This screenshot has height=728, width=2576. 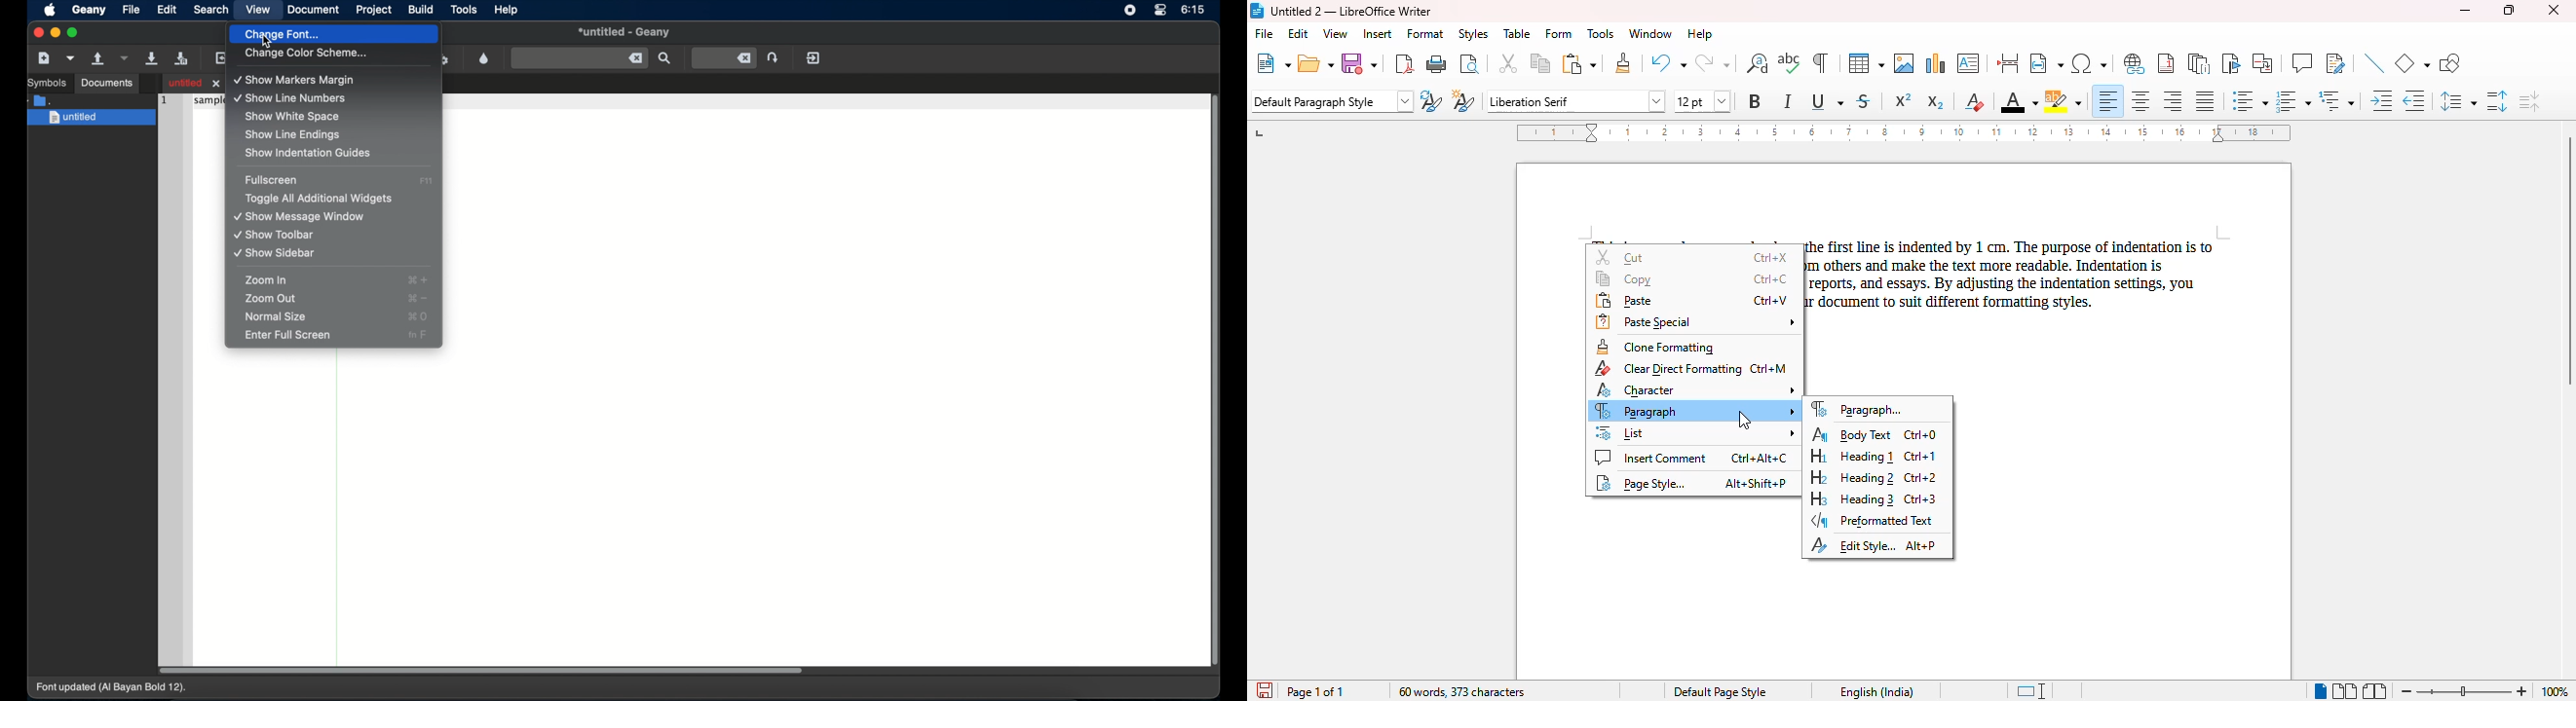 What do you see at coordinates (1694, 257) in the screenshot?
I see `cut` at bounding box center [1694, 257].